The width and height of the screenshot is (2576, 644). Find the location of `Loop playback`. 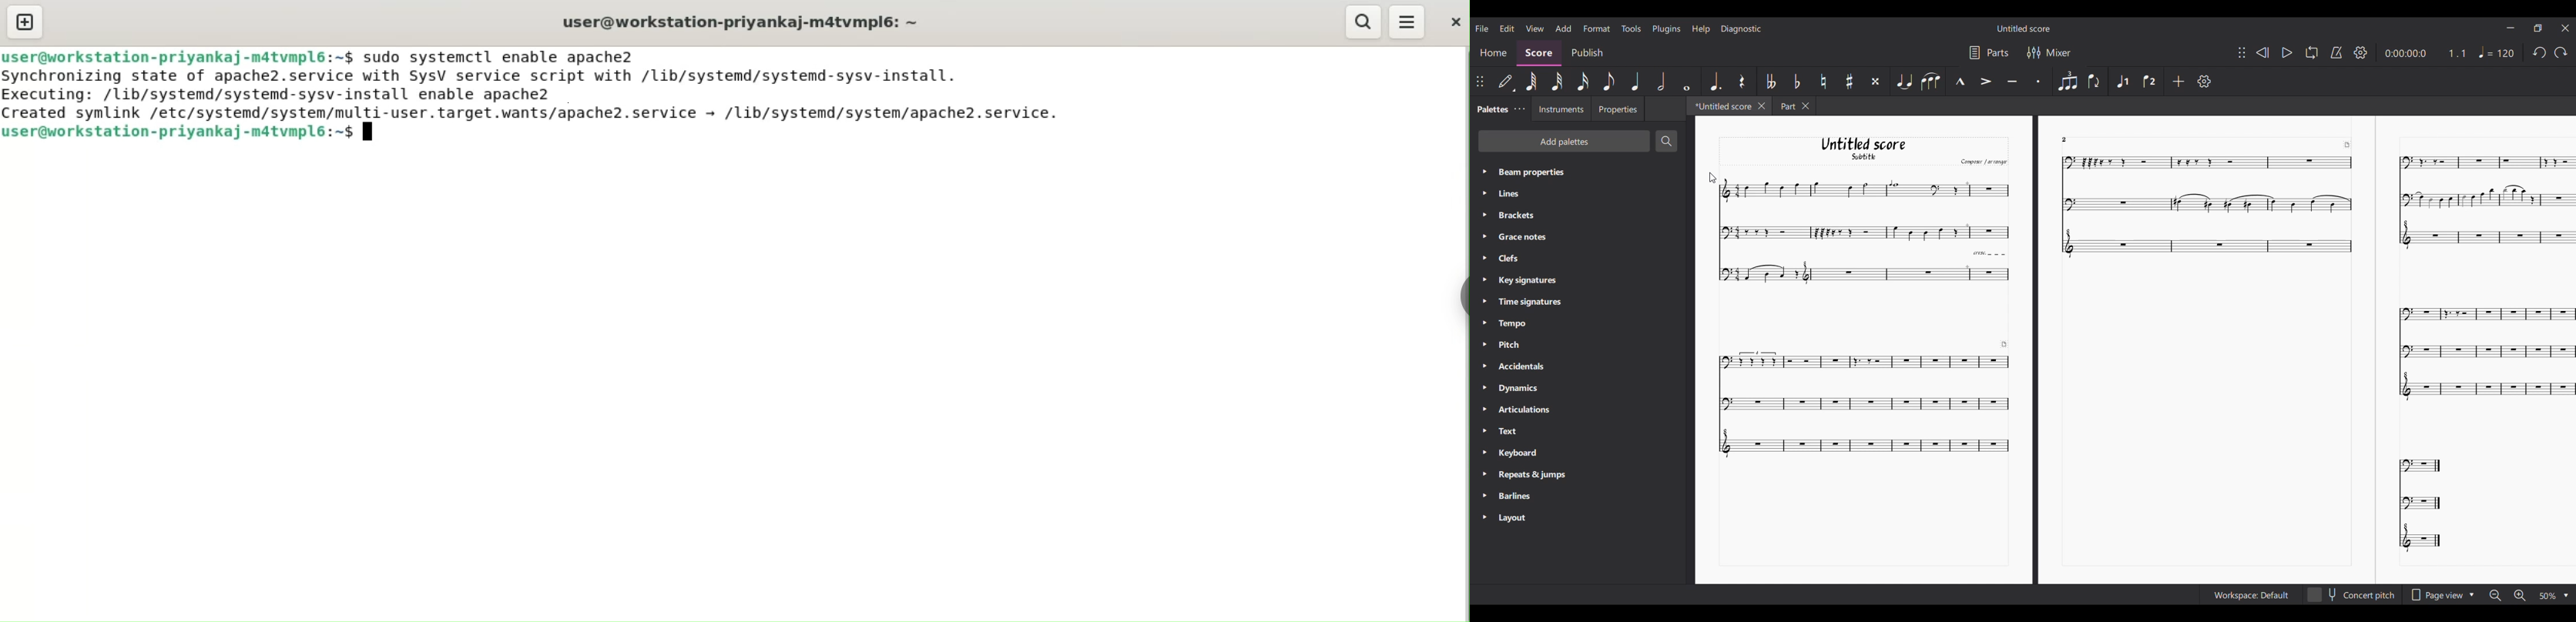

Loop playback is located at coordinates (2311, 53).